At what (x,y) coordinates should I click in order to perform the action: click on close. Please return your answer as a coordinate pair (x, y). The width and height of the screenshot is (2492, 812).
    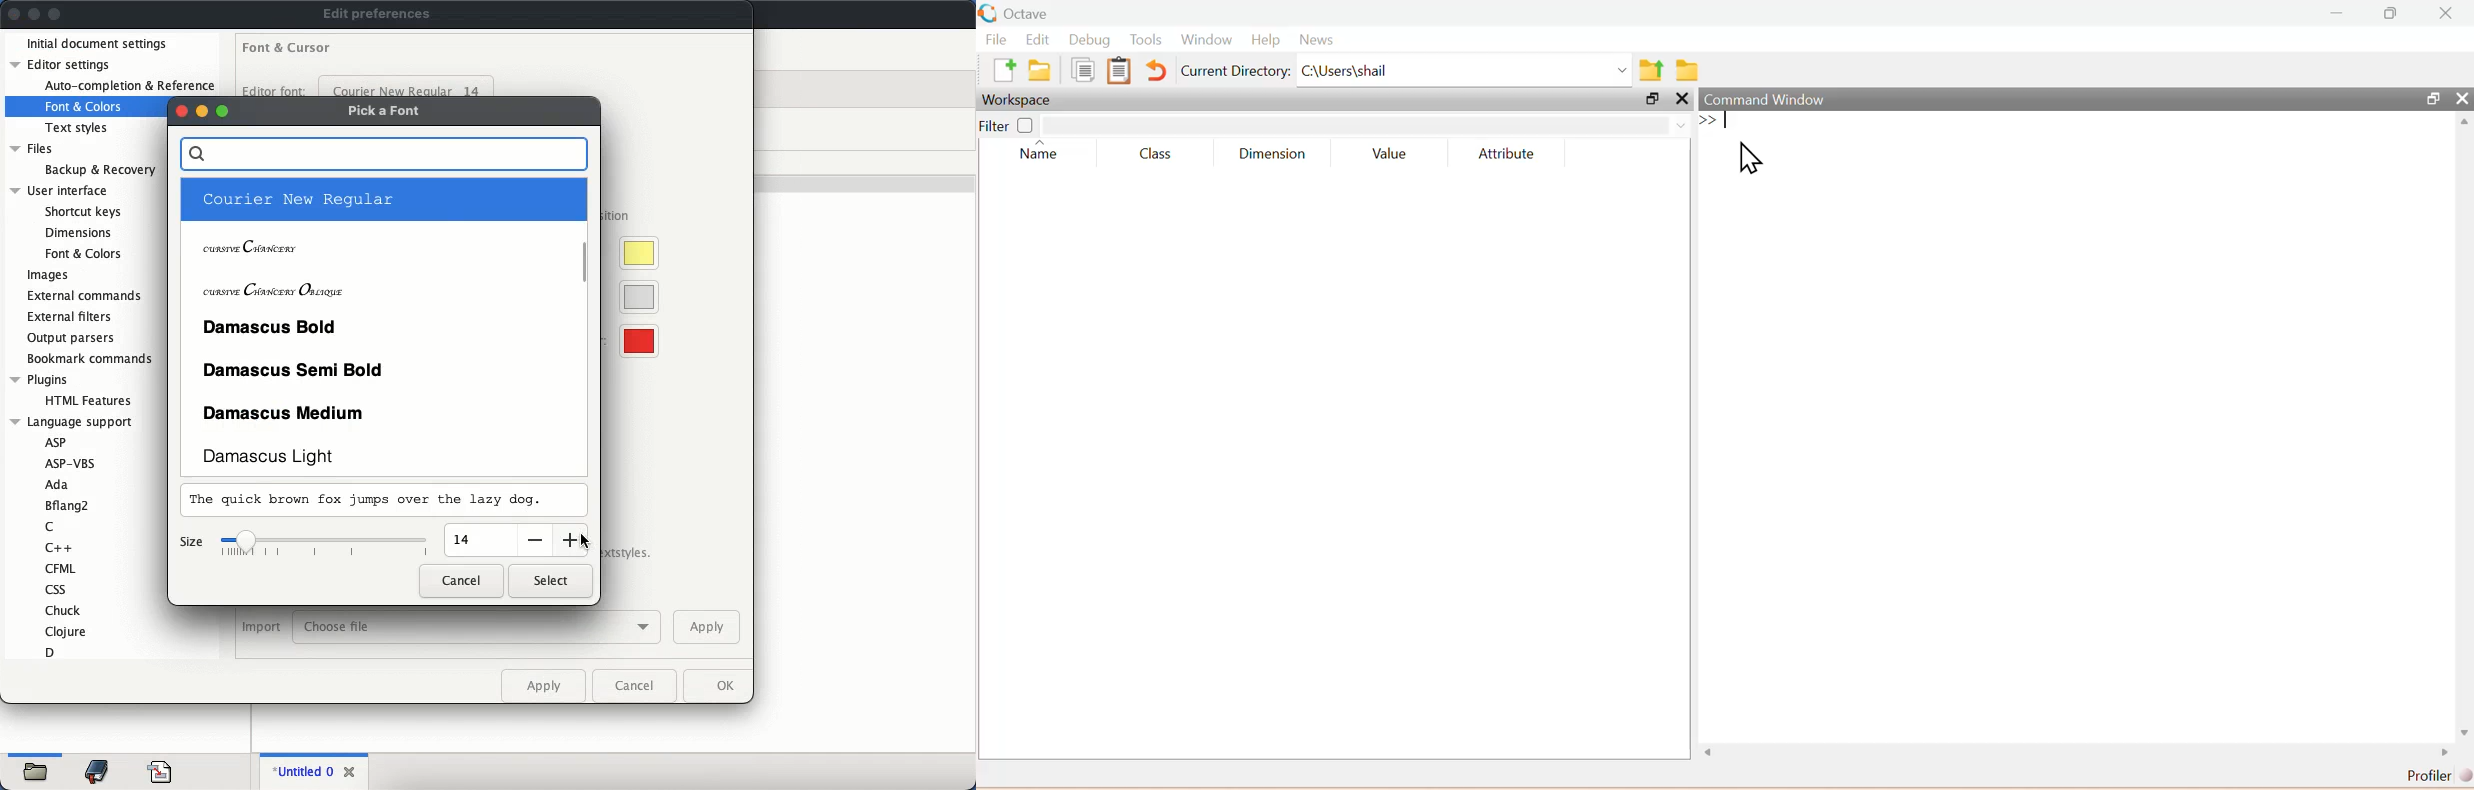
    Looking at the image, I should click on (180, 111).